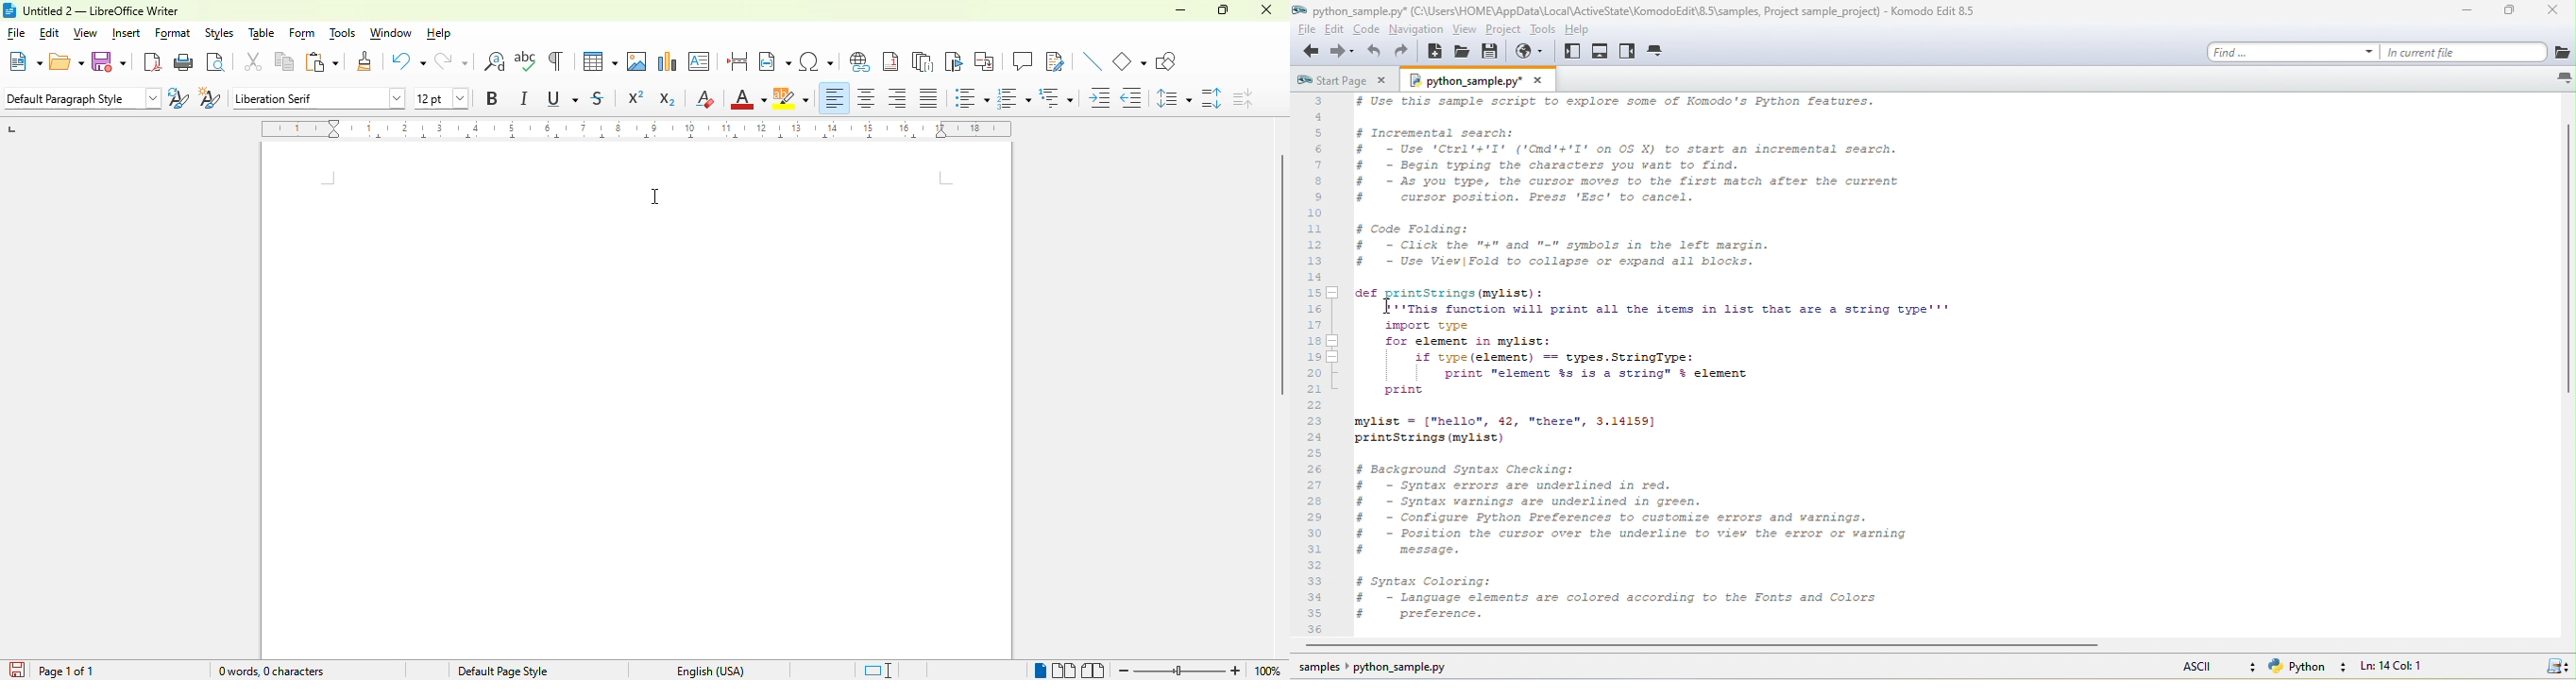 This screenshot has width=2576, height=700. Describe the element at coordinates (1181, 670) in the screenshot. I see `zoom slider` at that location.